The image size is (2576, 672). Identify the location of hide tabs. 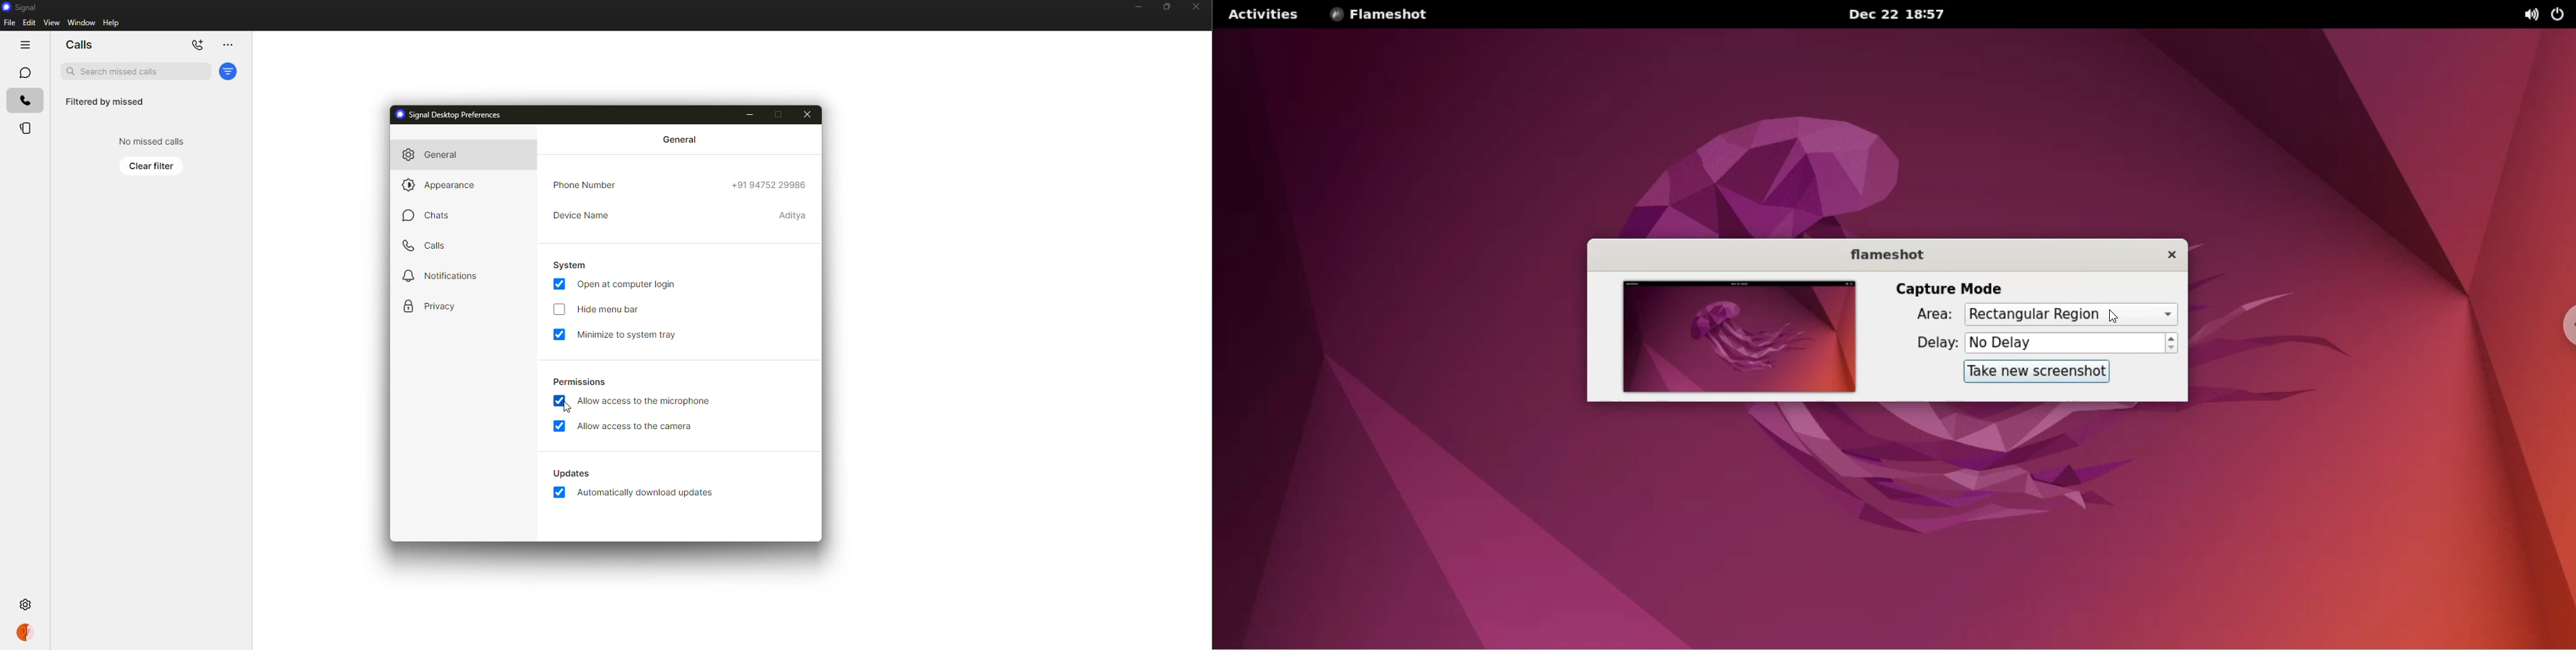
(25, 45).